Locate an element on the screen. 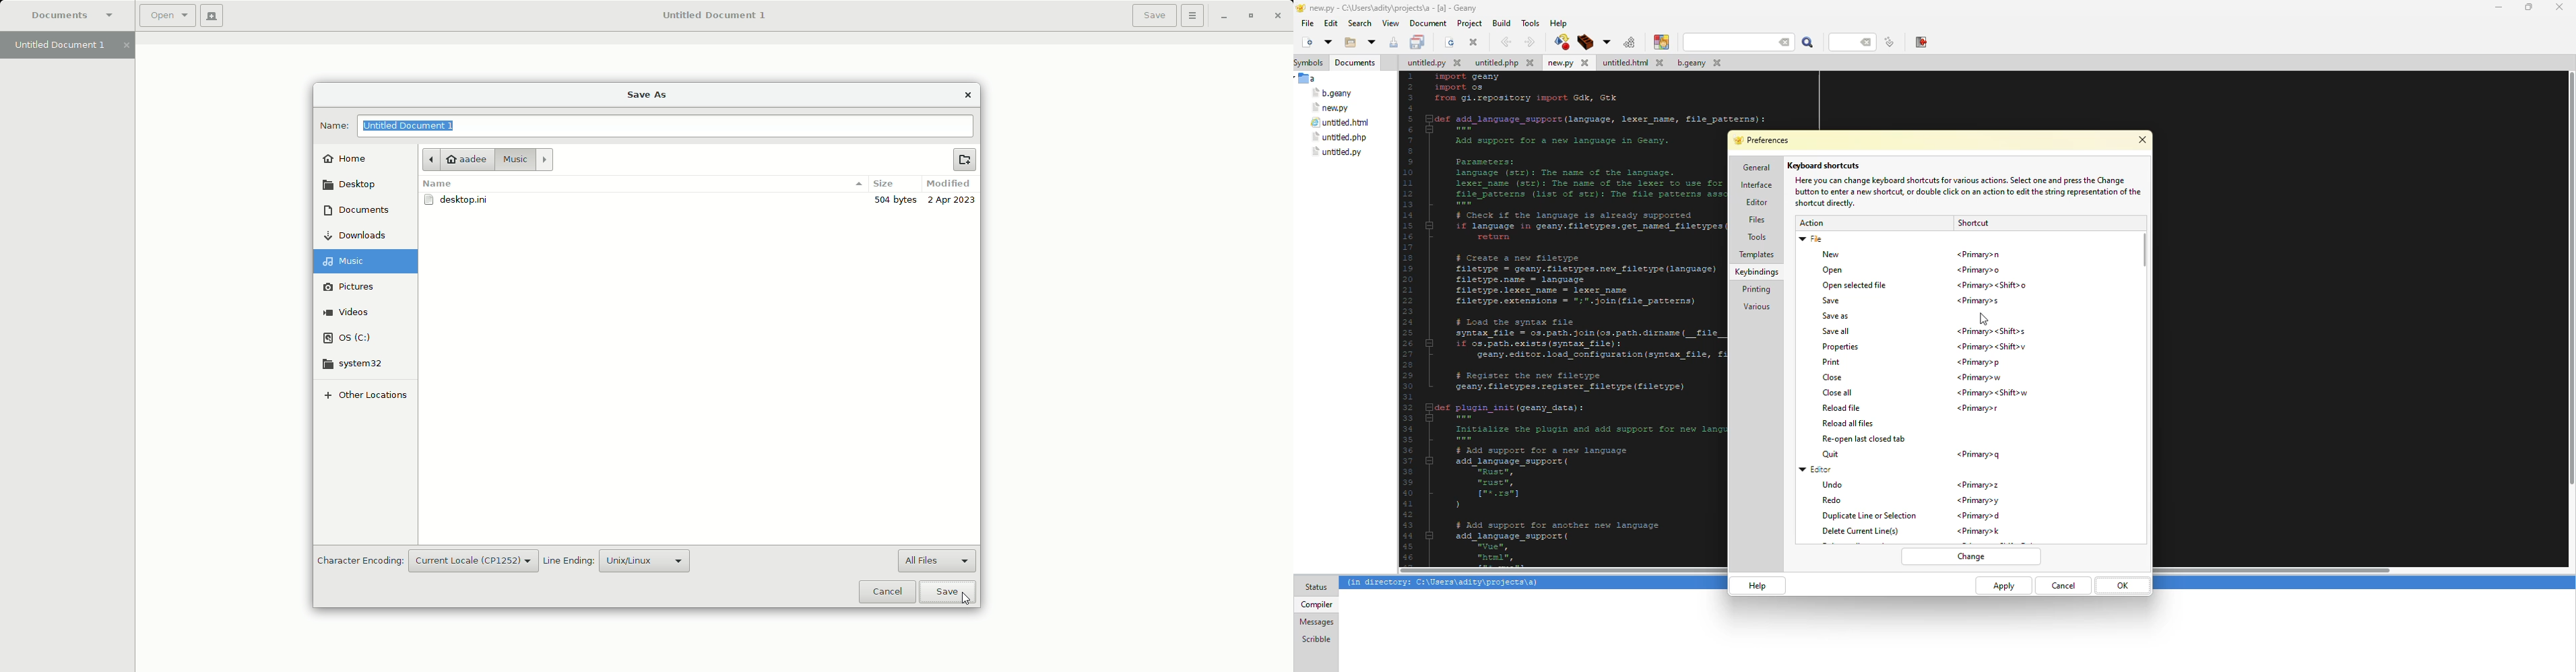 The image size is (2576, 672). shortcut is located at coordinates (1980, 500).